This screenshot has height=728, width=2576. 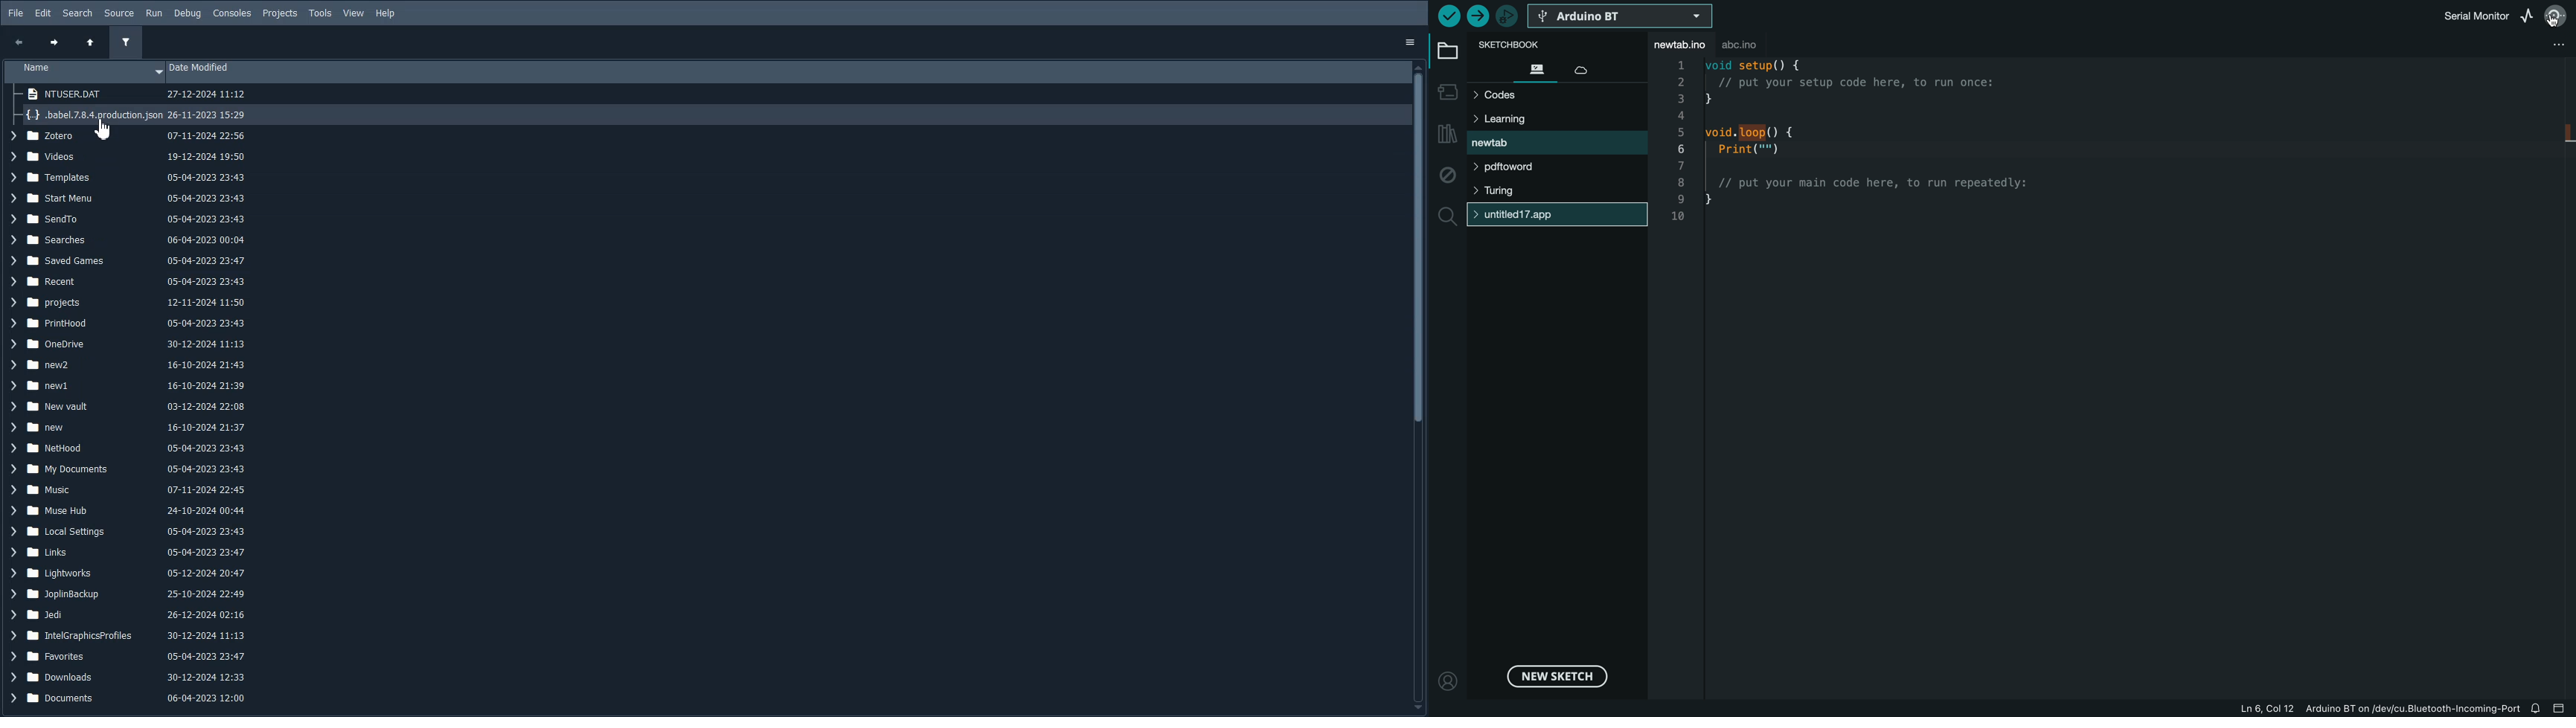 What do you see at coordinates (280, 14) in the screenshot?
I see `Projects` at bounding box center [280, 14].